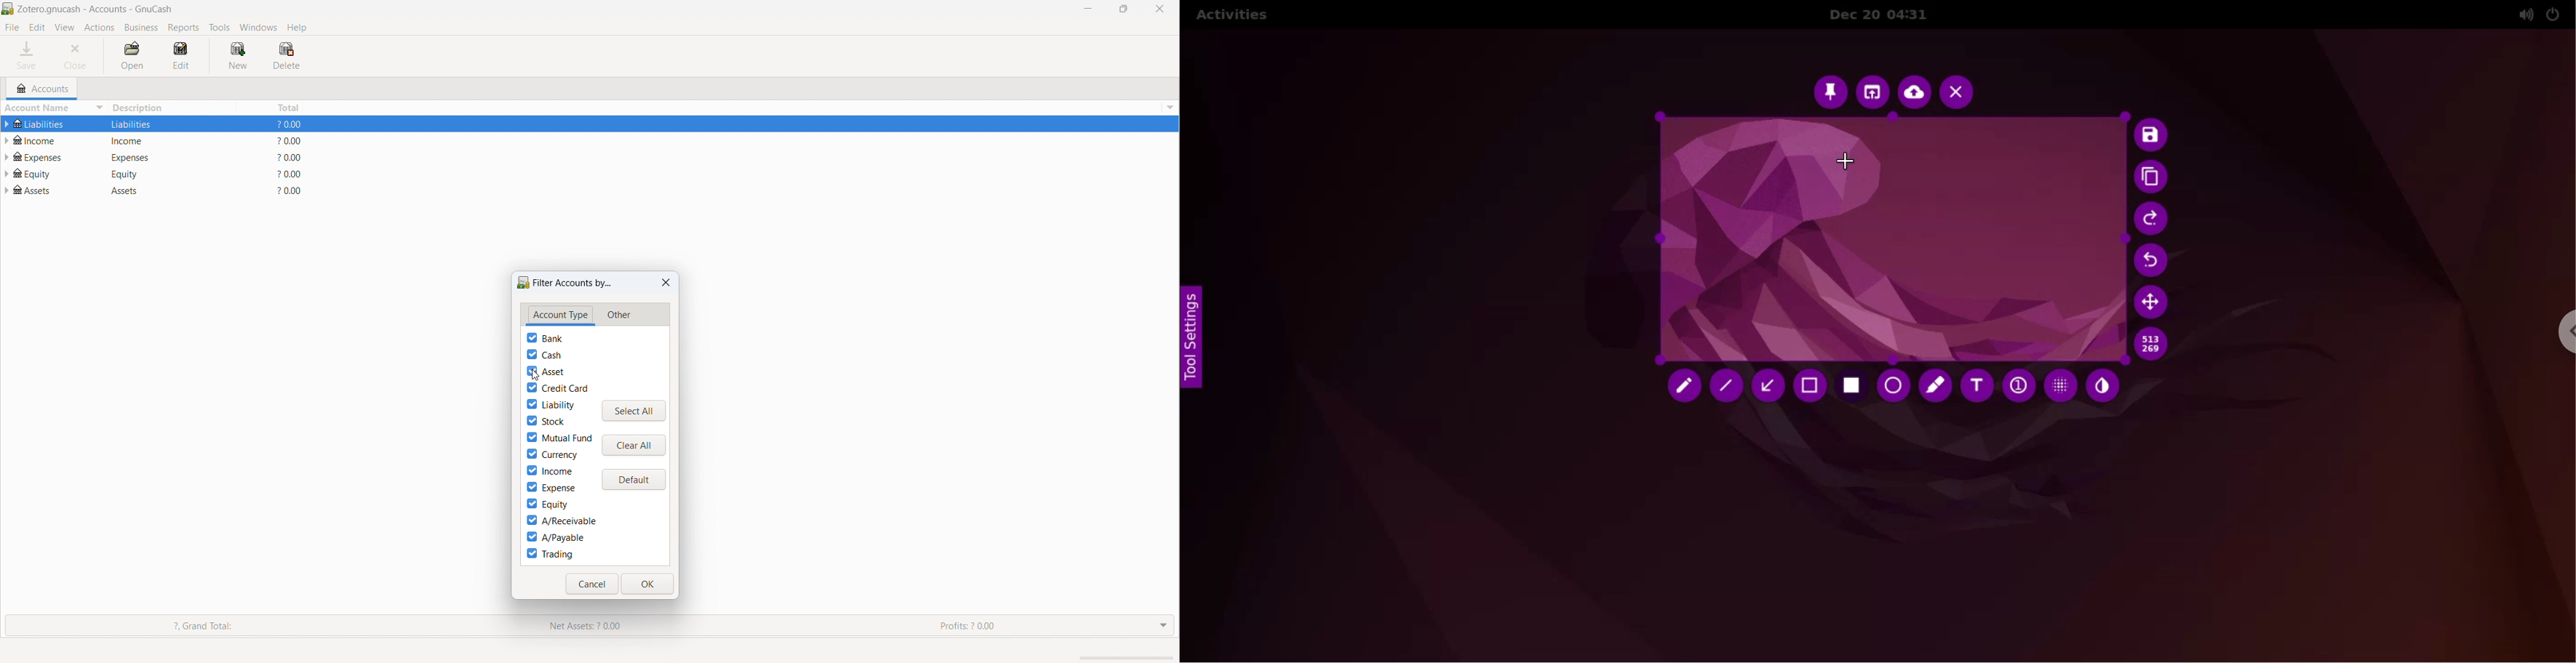 The width and height of the screenshot is (2576, 672). Describe the element at coordinates (552, 454) in the screenshot. I see `currency` at that location.